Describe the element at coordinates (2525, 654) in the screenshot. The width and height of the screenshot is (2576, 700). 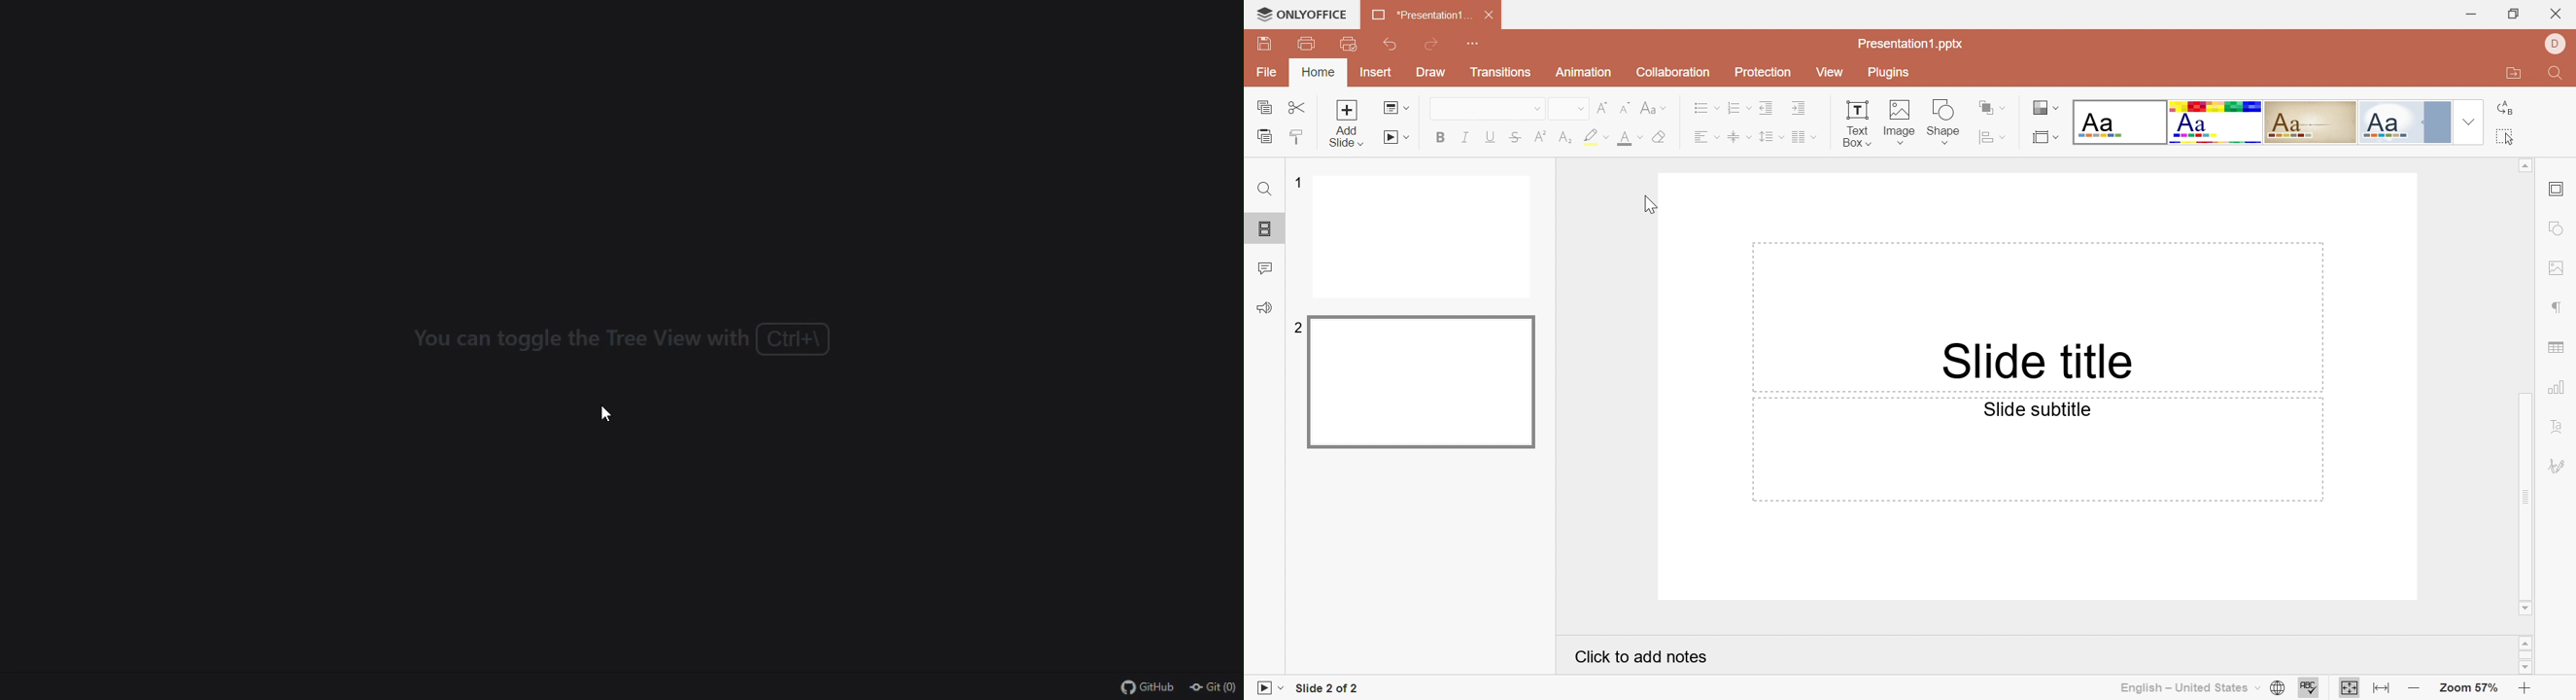
I see `Scroll Bar` at that location.